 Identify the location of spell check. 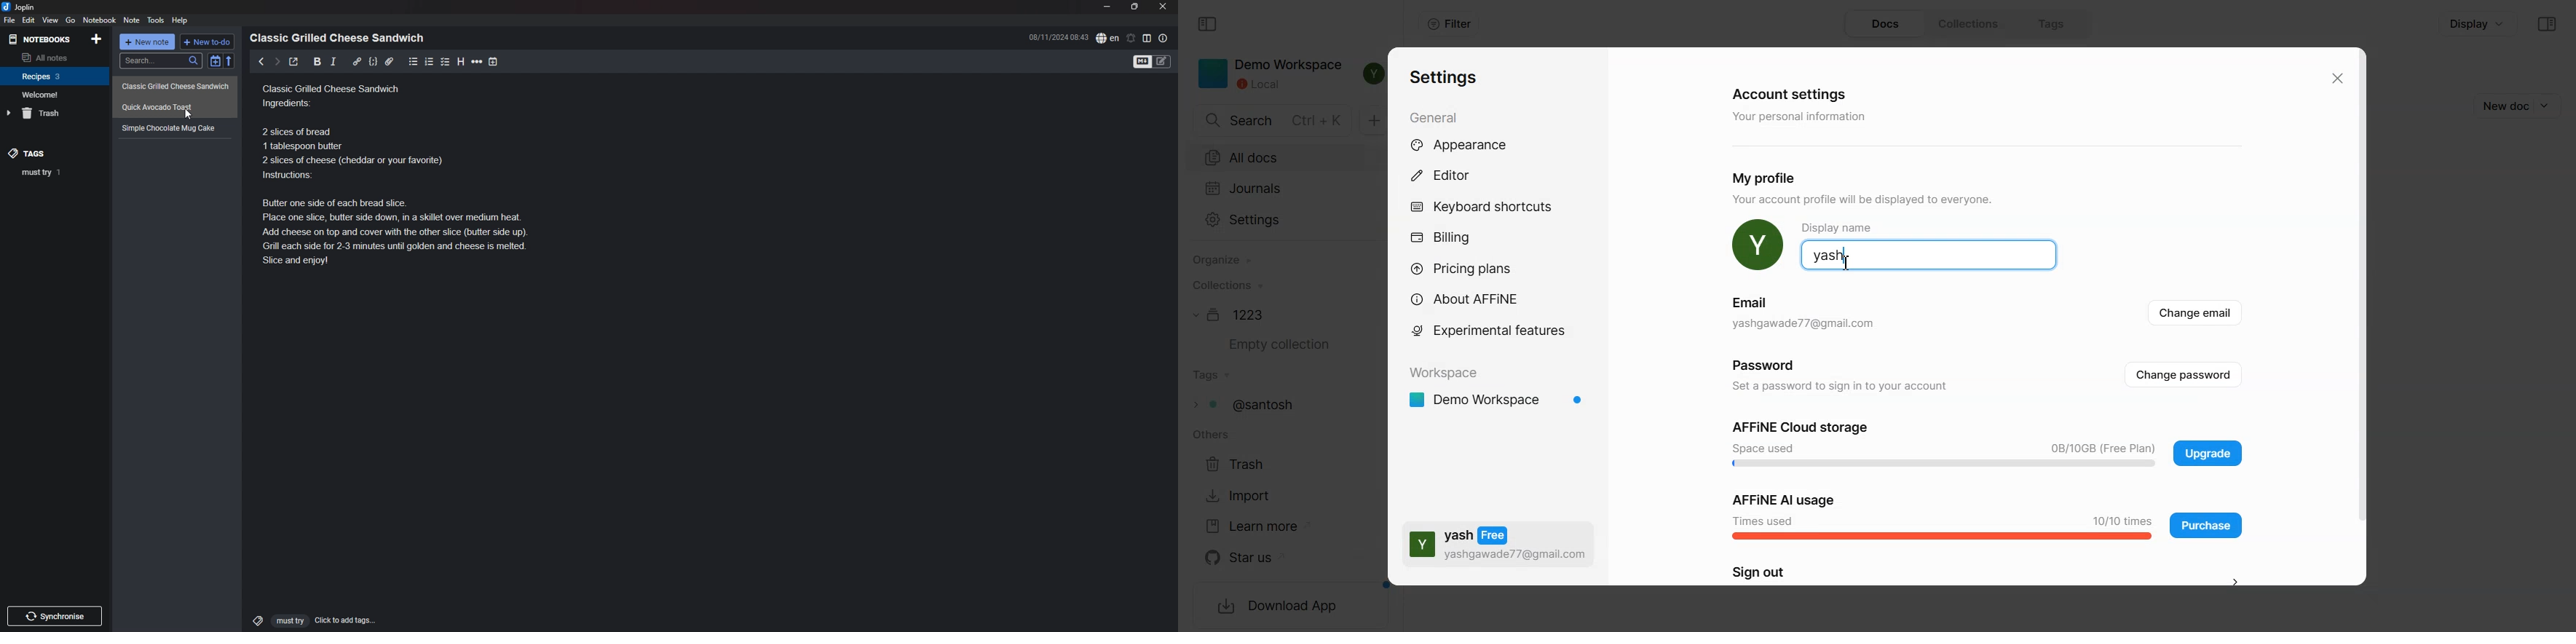
(1108, 37).